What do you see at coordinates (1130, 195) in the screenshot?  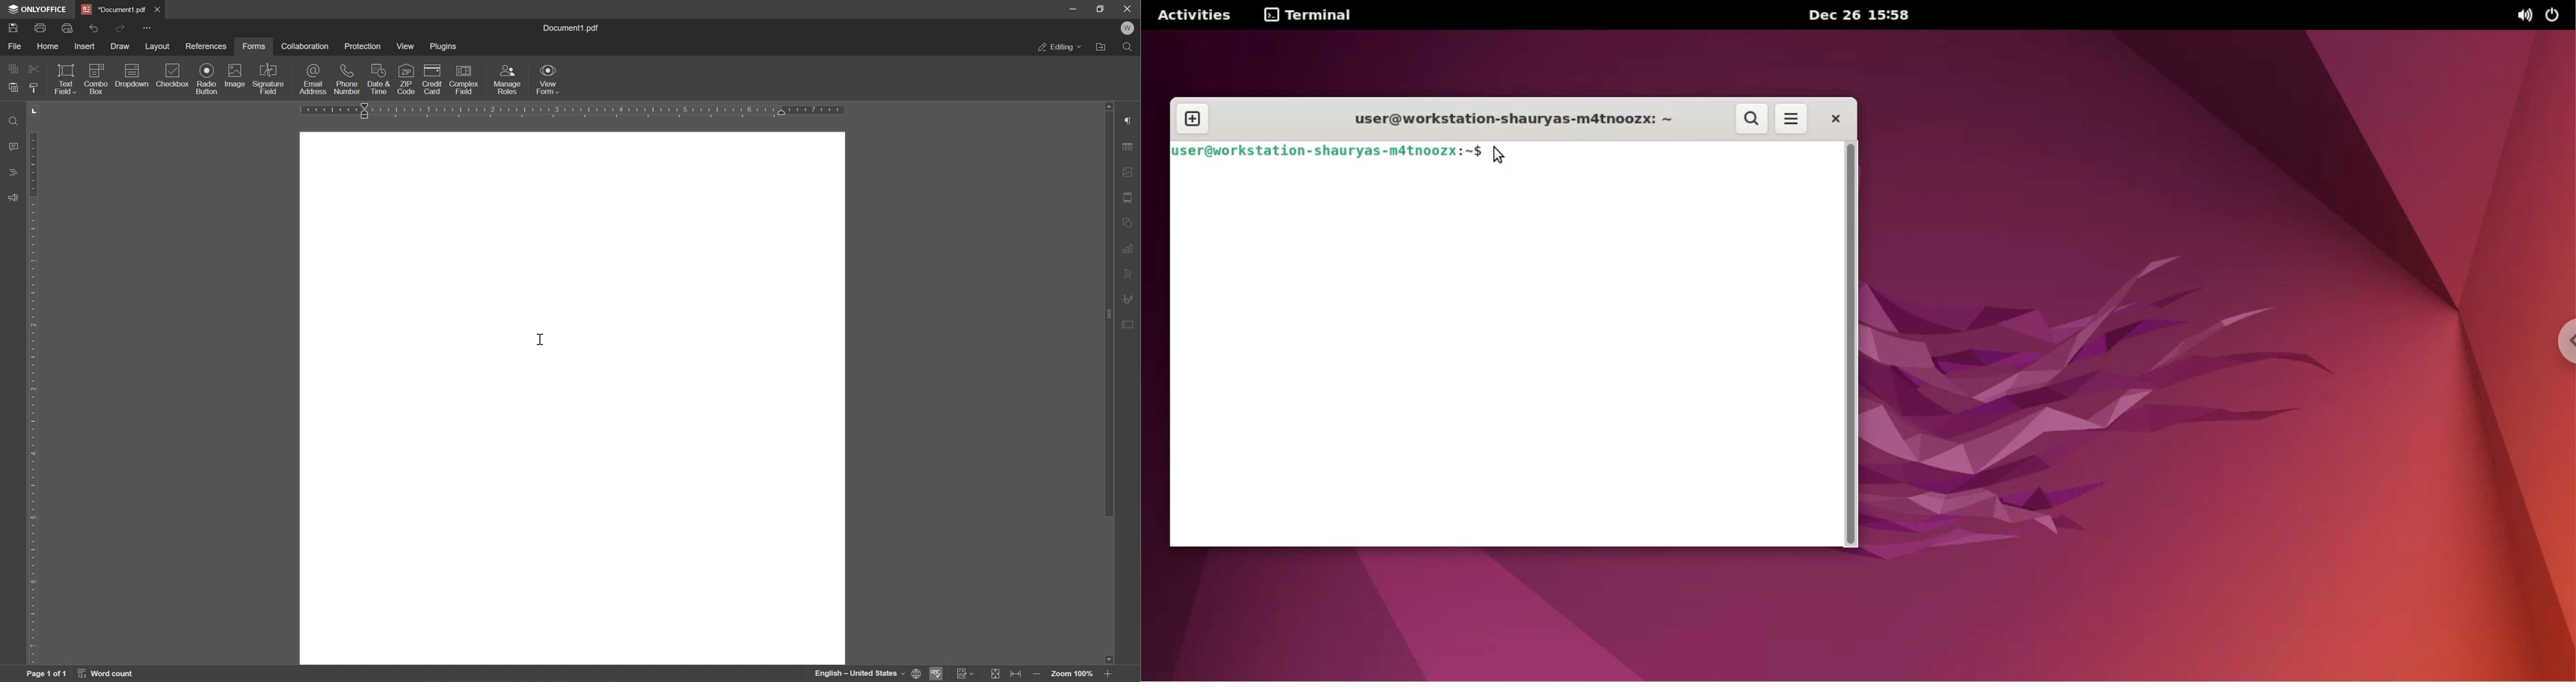 I see `headers and footers` at bounding box center [1130, 195].